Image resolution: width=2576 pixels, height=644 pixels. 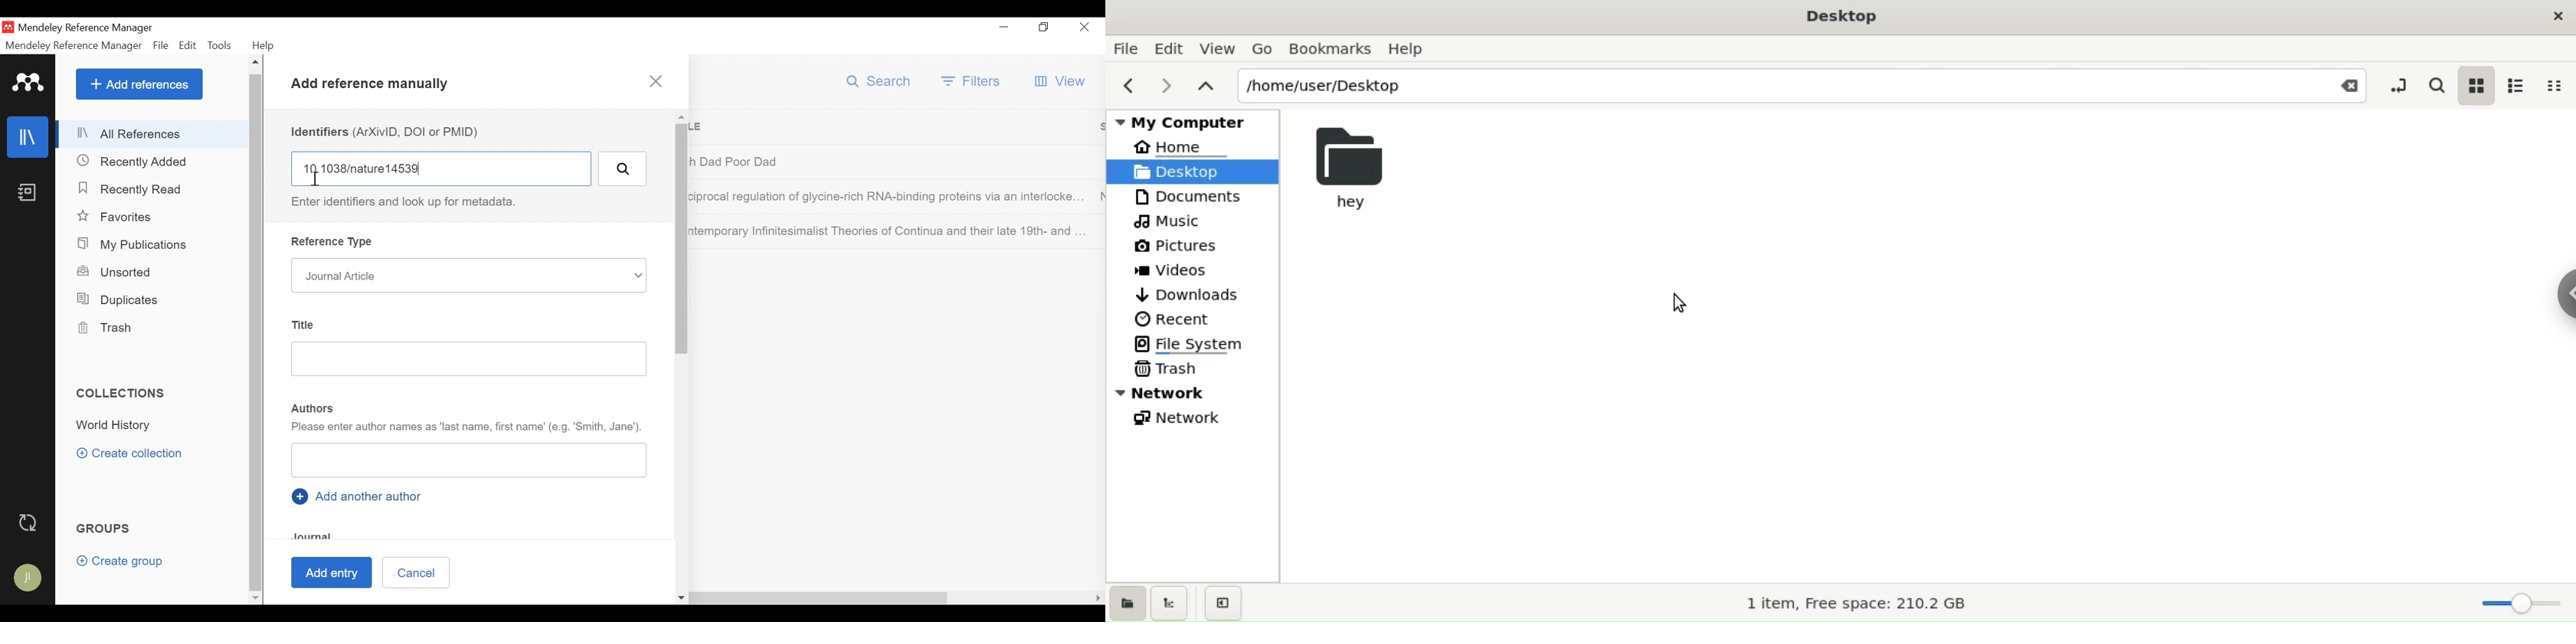 What do you see at coordinates (134, 244) in the screenshot?
I see `My Publications` at bounding box center [134, 244].